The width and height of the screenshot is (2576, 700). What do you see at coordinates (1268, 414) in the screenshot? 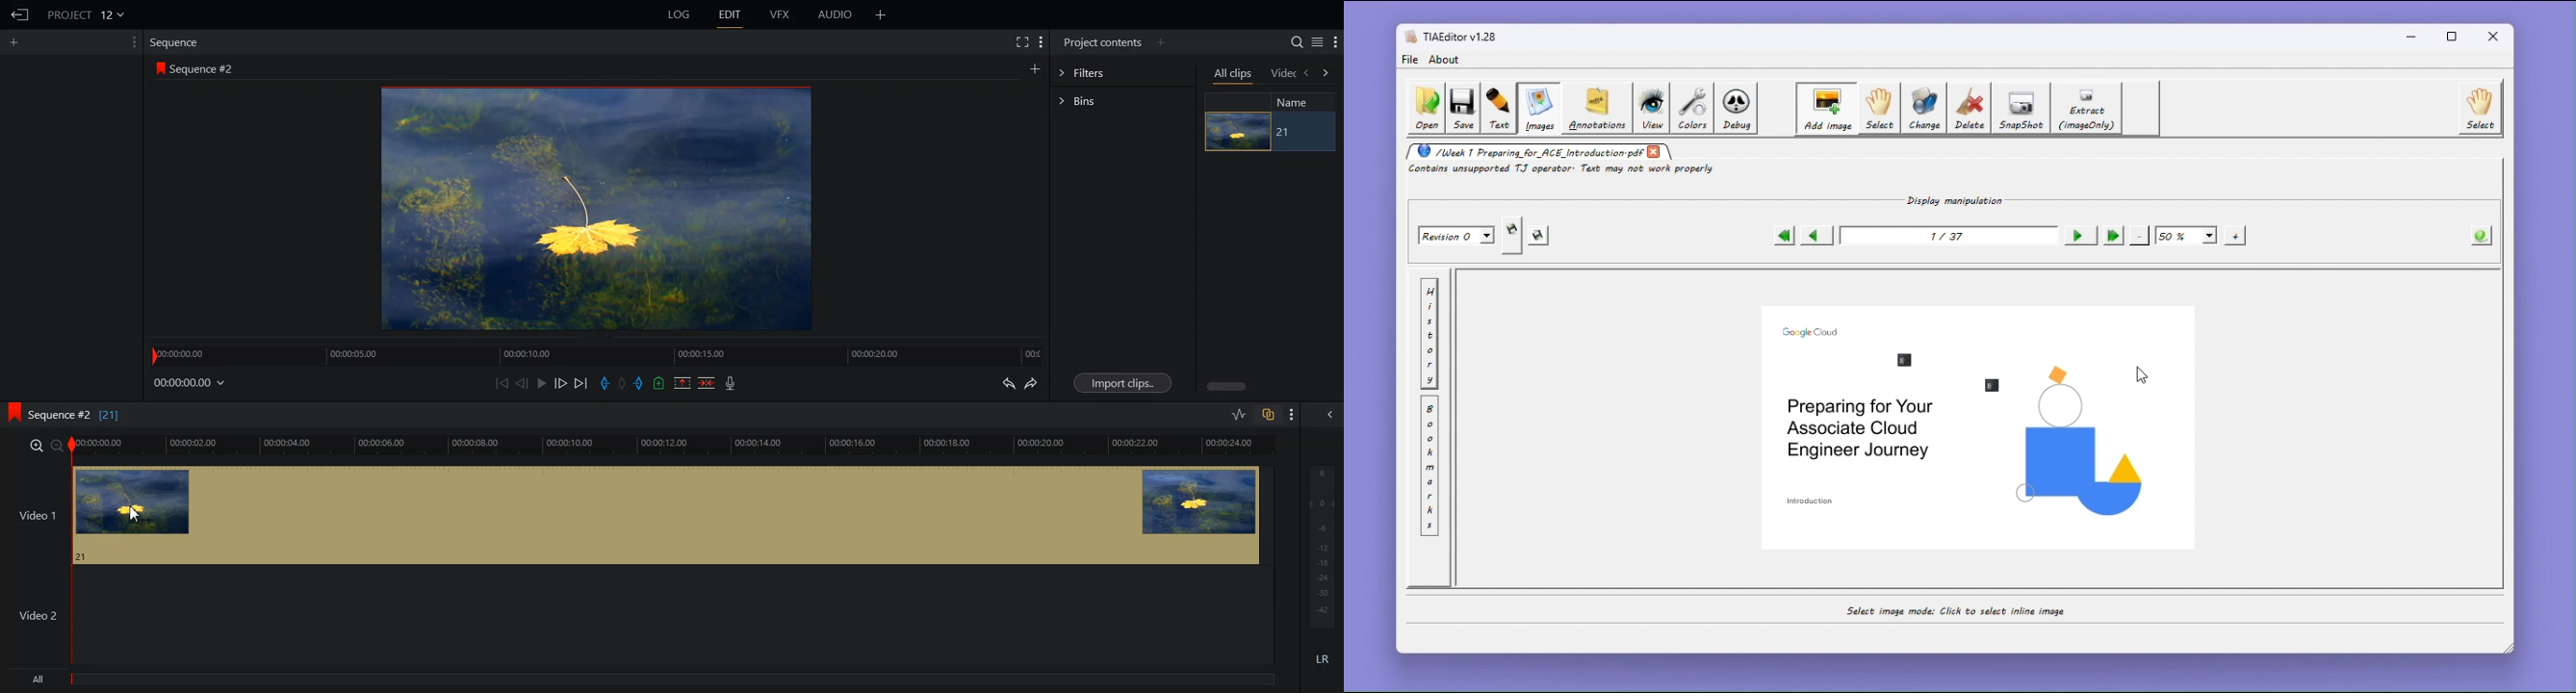
I see `Toggle auto track sync` at bounding box center [1268, 414].